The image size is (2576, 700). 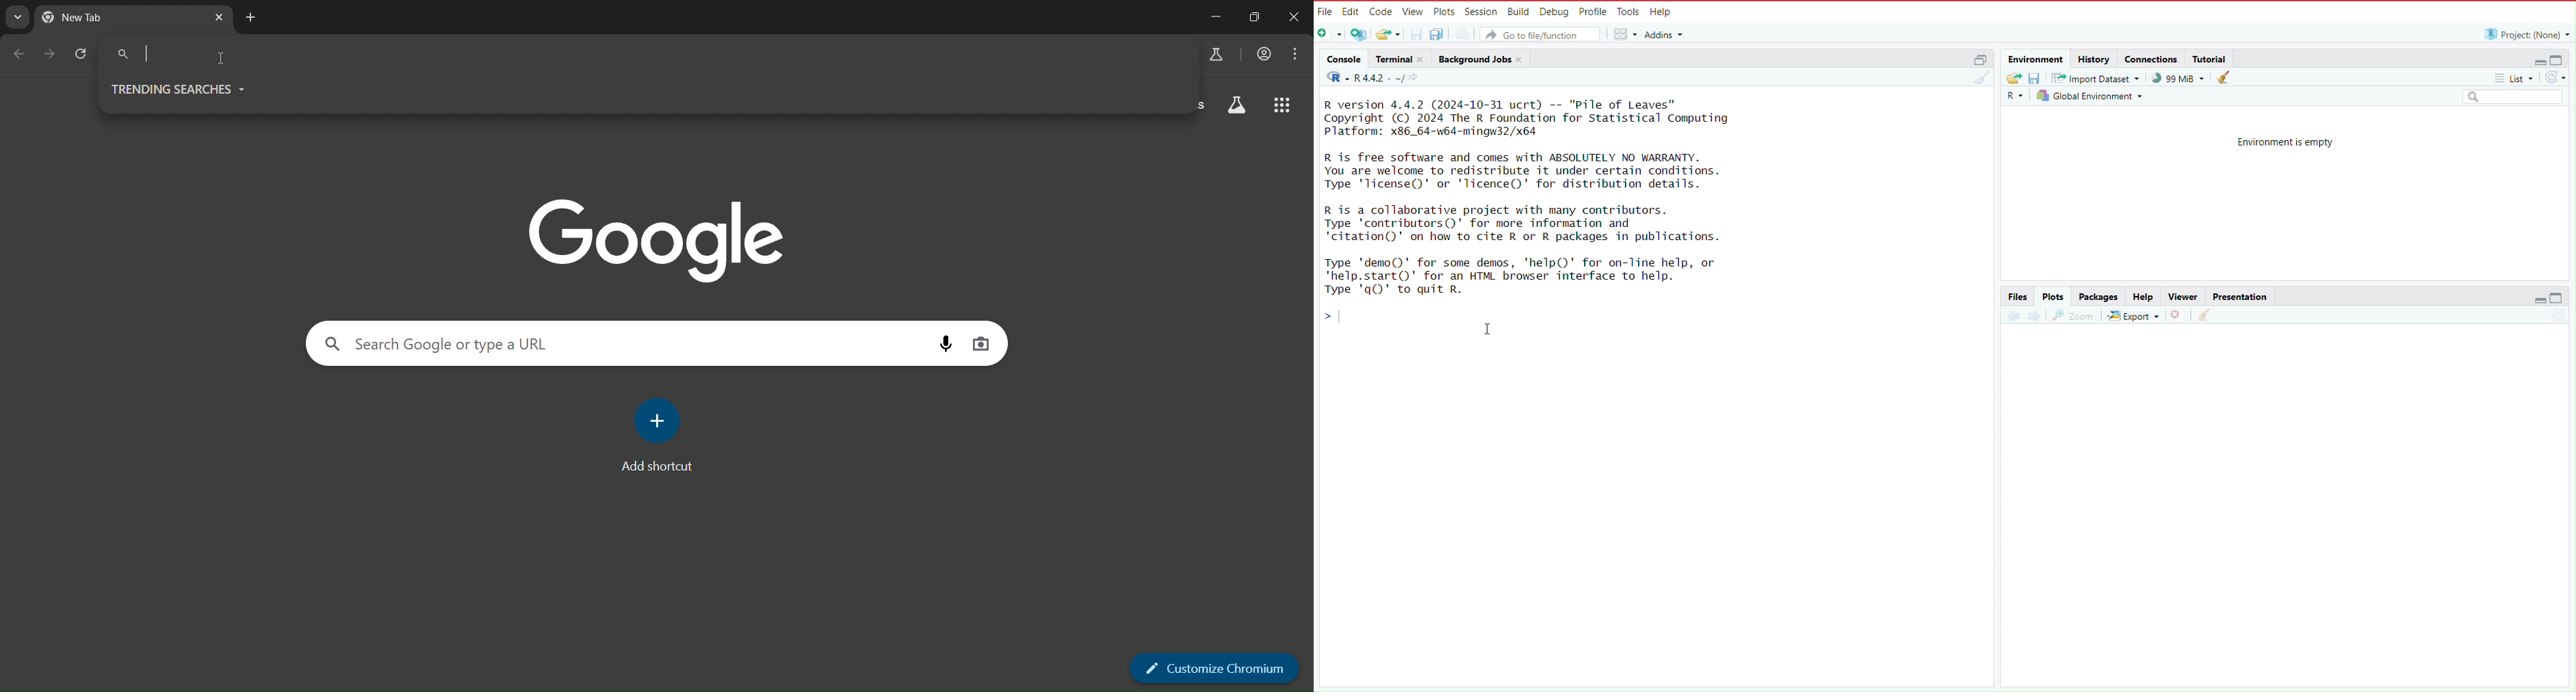 I want to click on tools, so click(x=1630, y=10).